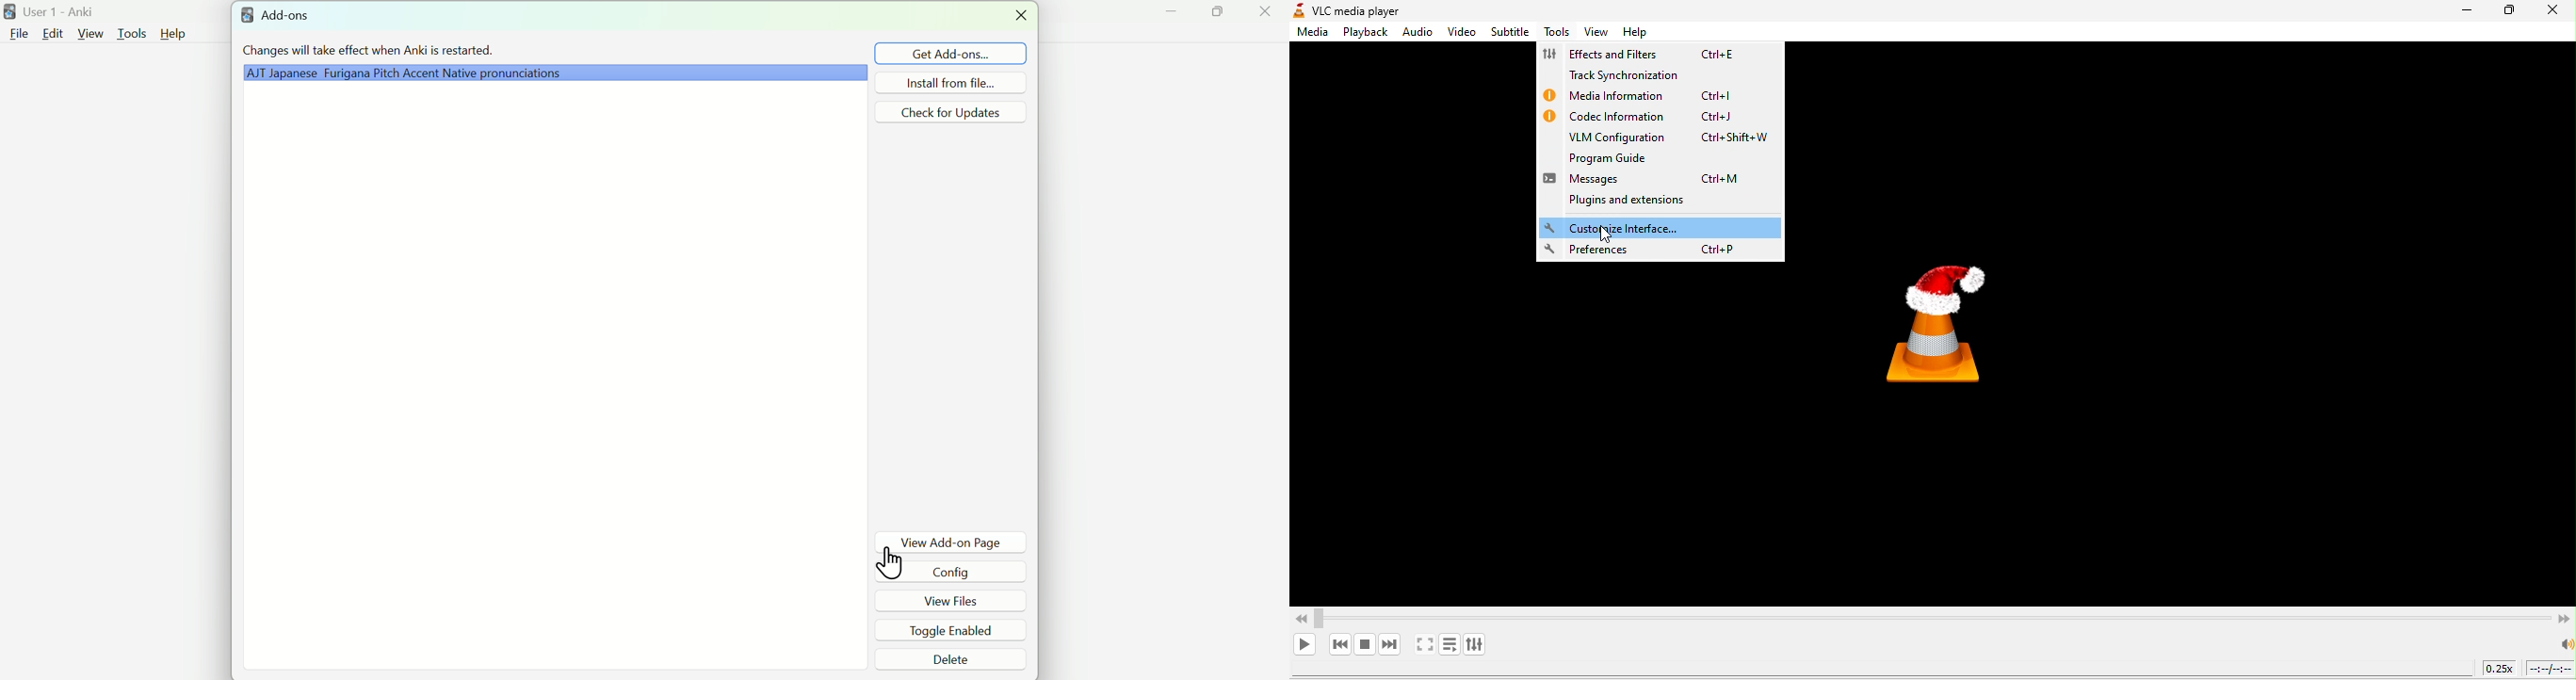 Image resolution: width=2576 pixels, height=700 pixels. What do you see at coordinates (1364, 11) in the screenshot?
I see `vlc media player` at bounding box center [1364, 11].